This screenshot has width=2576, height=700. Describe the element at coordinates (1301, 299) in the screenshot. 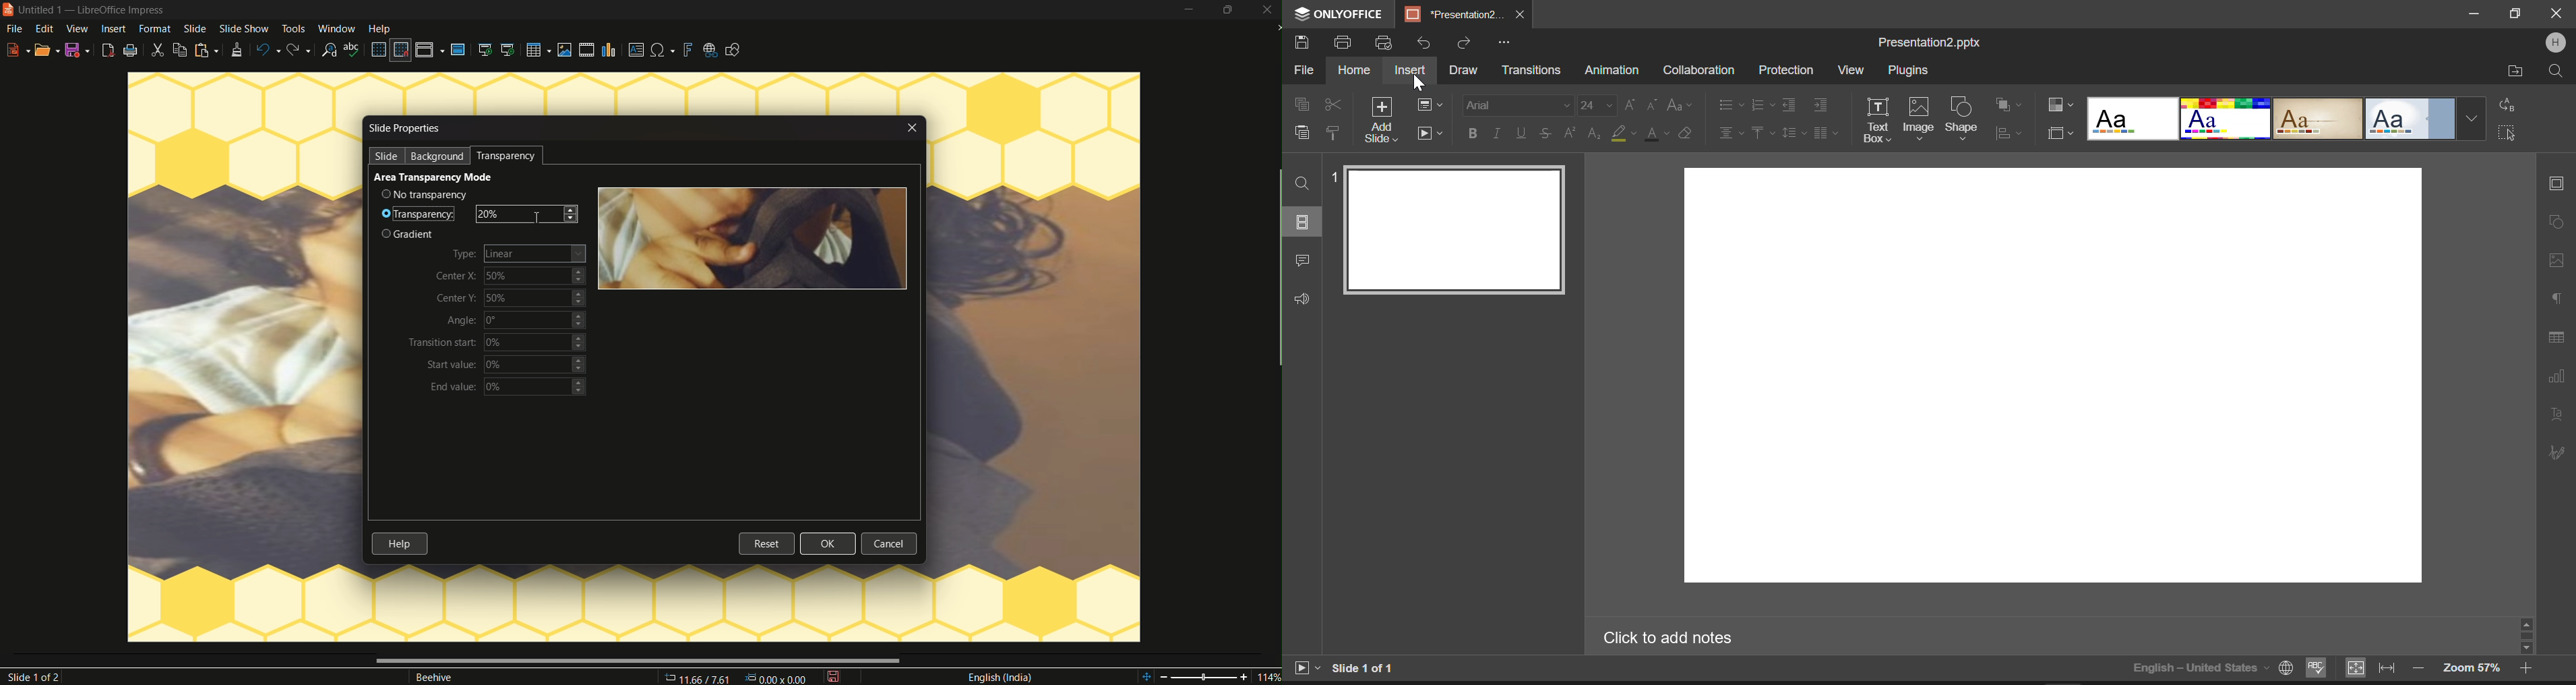

I see `Feedback & Support` at that location.